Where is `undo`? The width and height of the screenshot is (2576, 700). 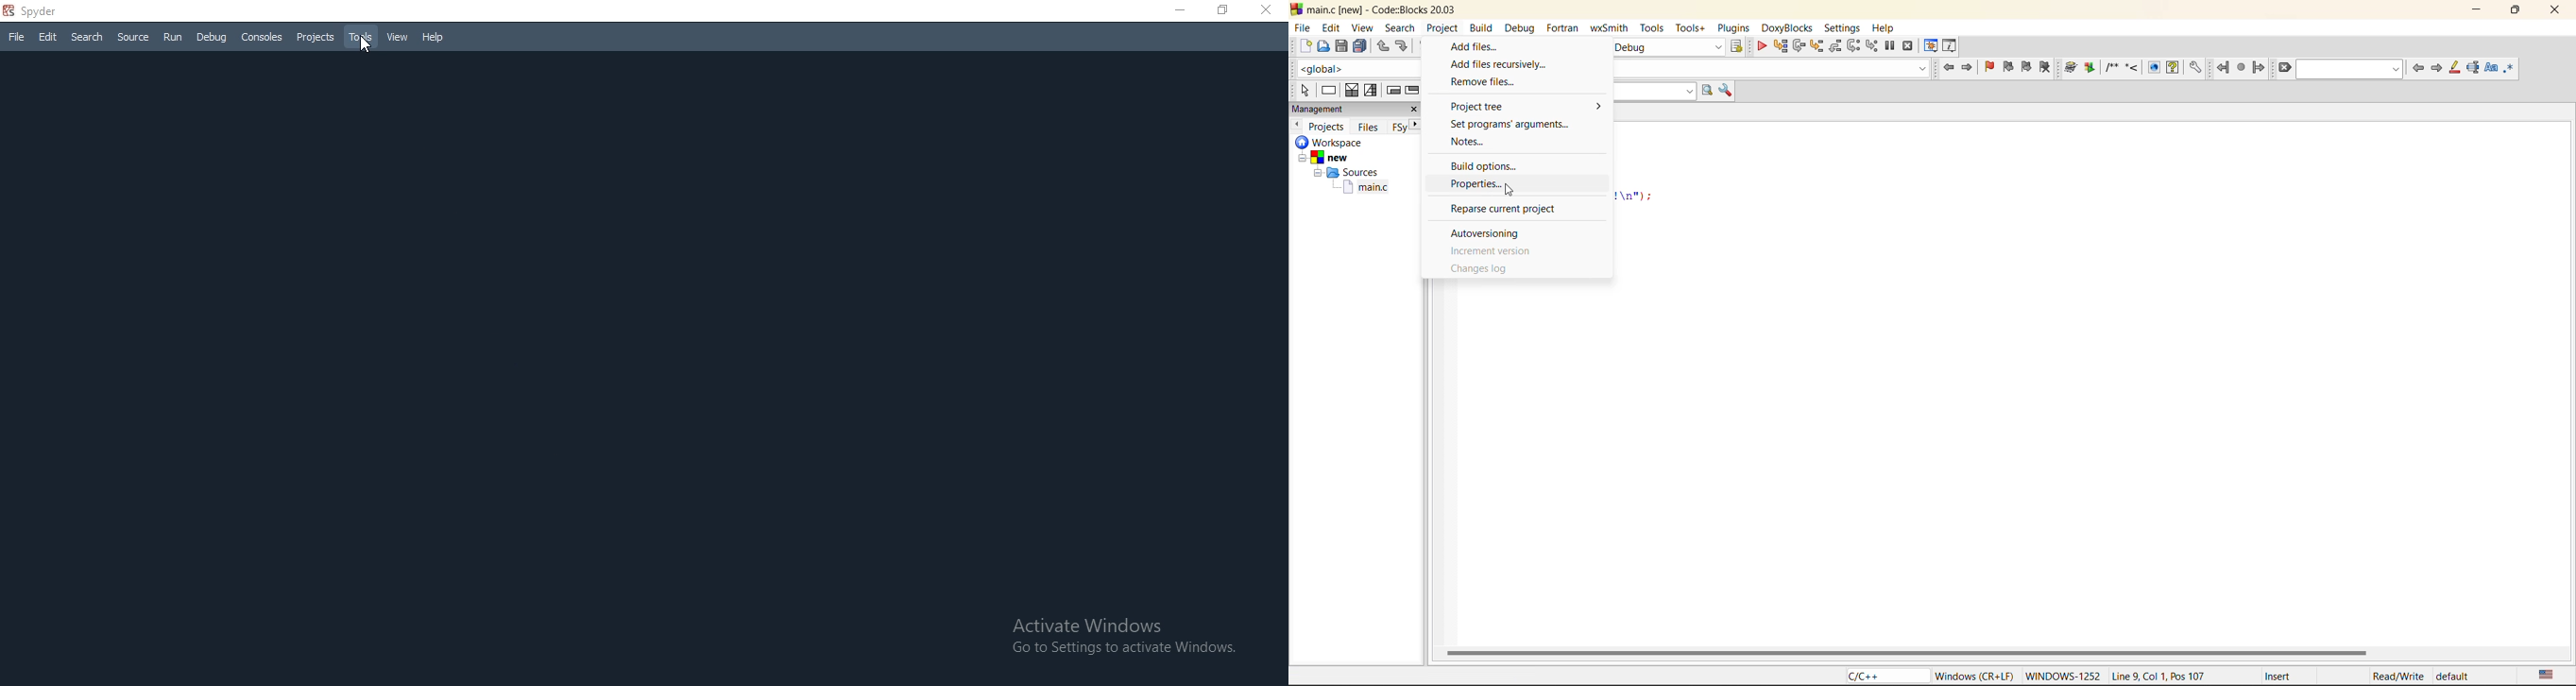 undo is located at coordinates (1381, 46).